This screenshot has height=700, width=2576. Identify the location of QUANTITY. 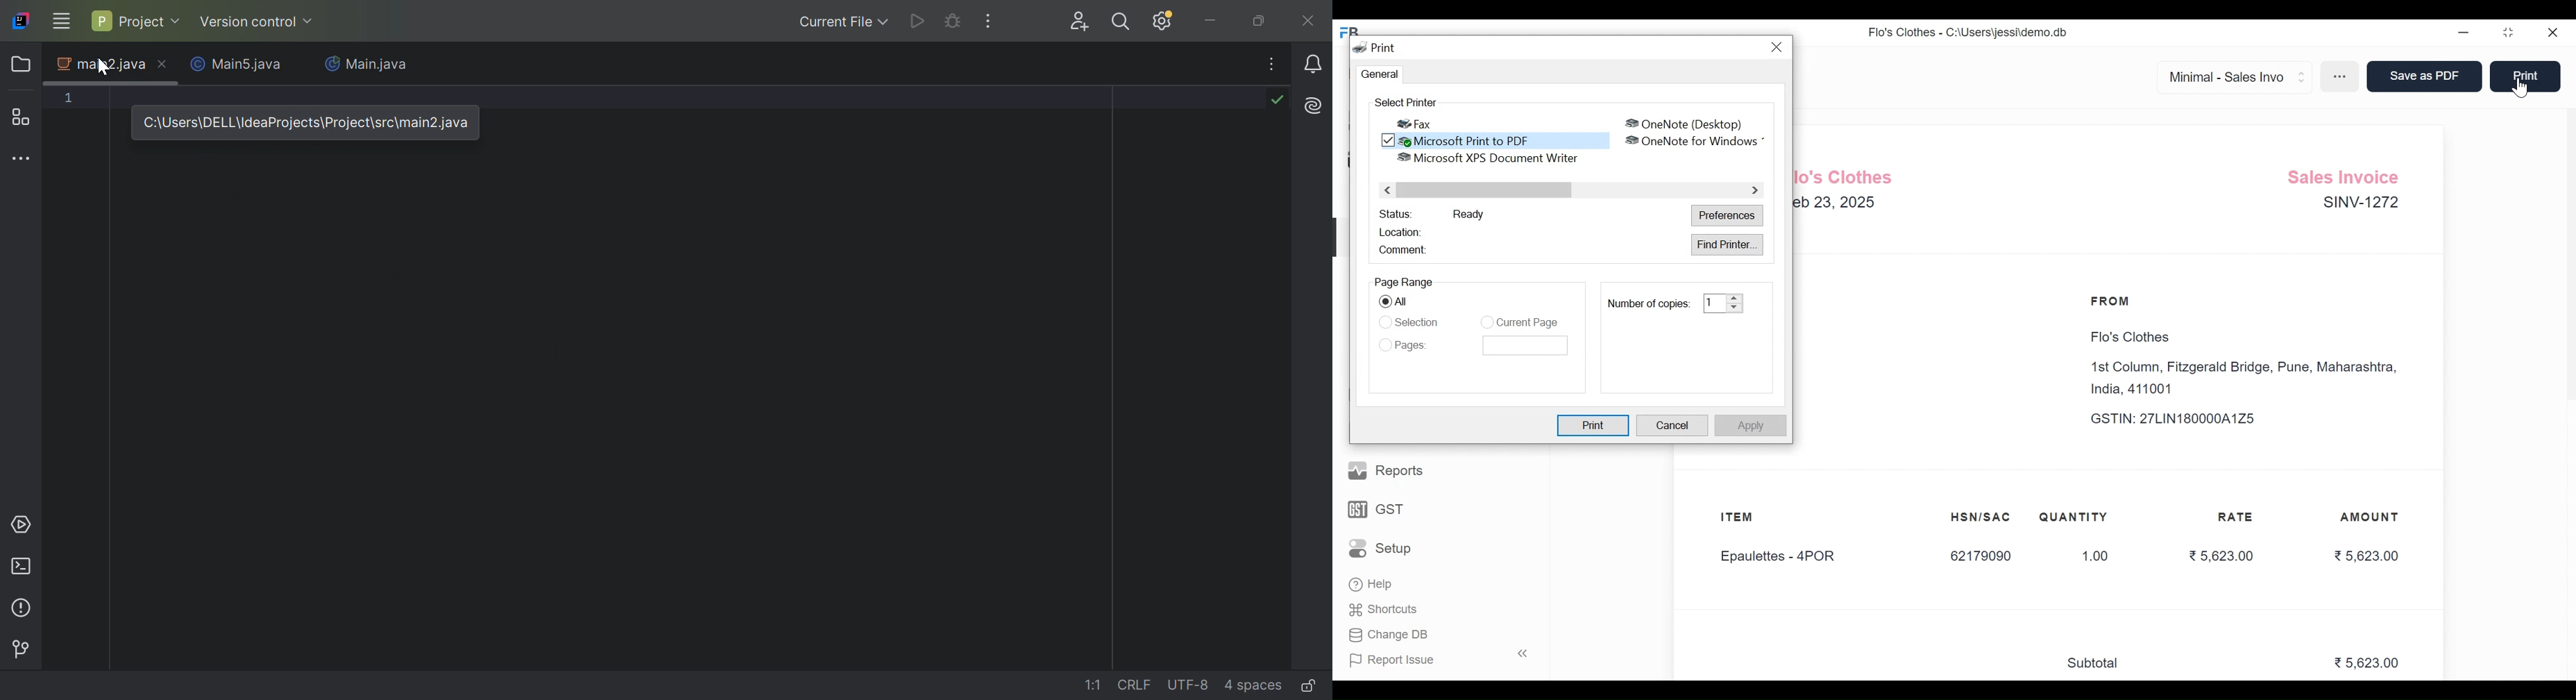
(2073, 517).